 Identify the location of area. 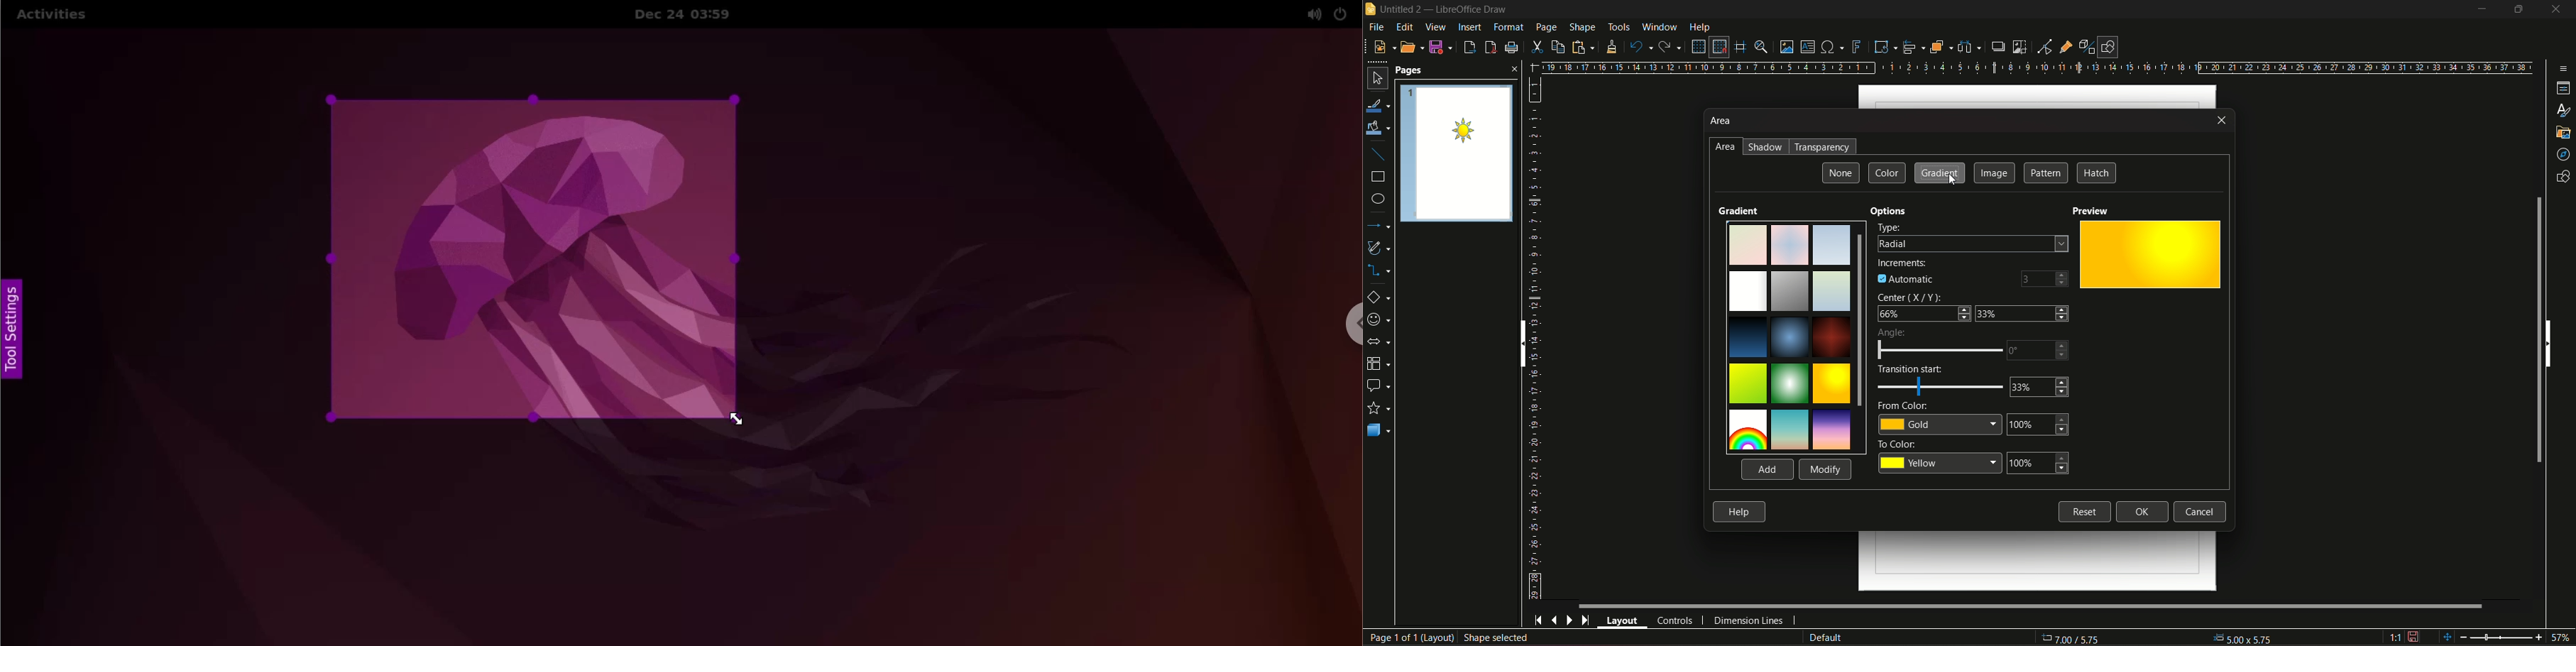
(1728, 146).